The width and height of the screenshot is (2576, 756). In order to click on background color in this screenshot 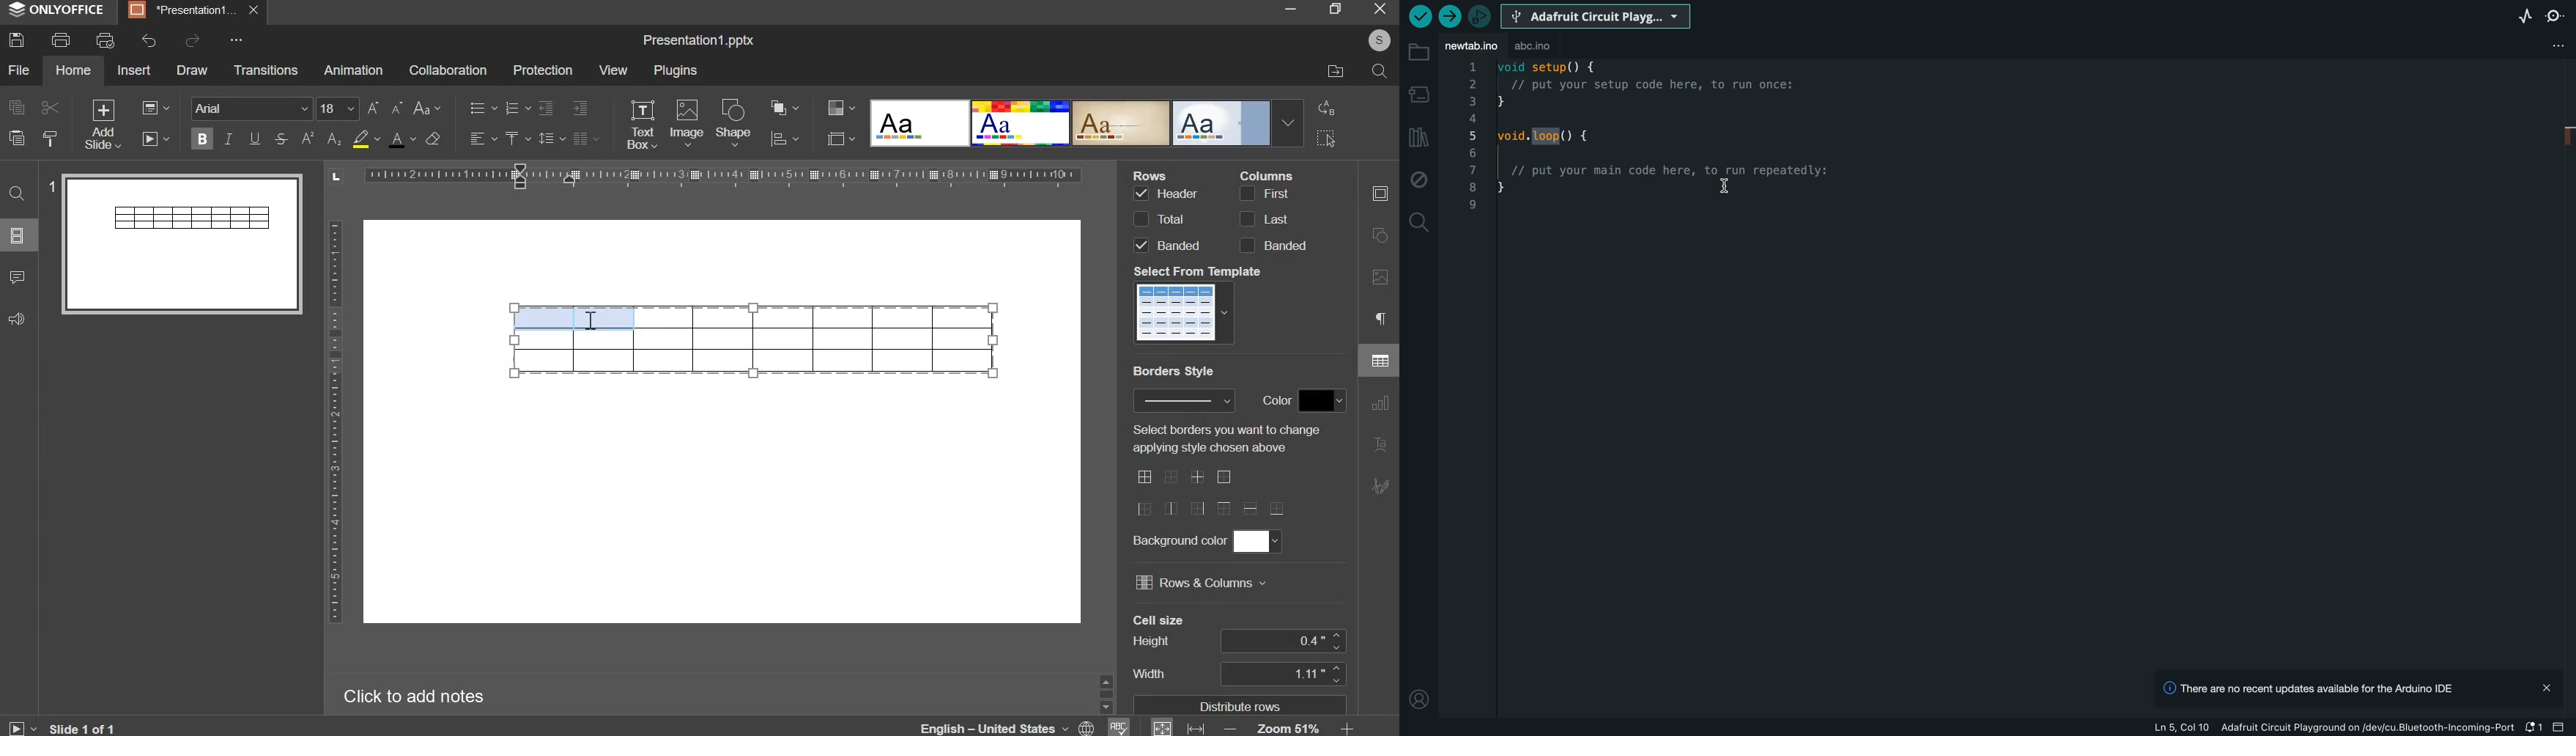, I will do `click(1256, 540)`.